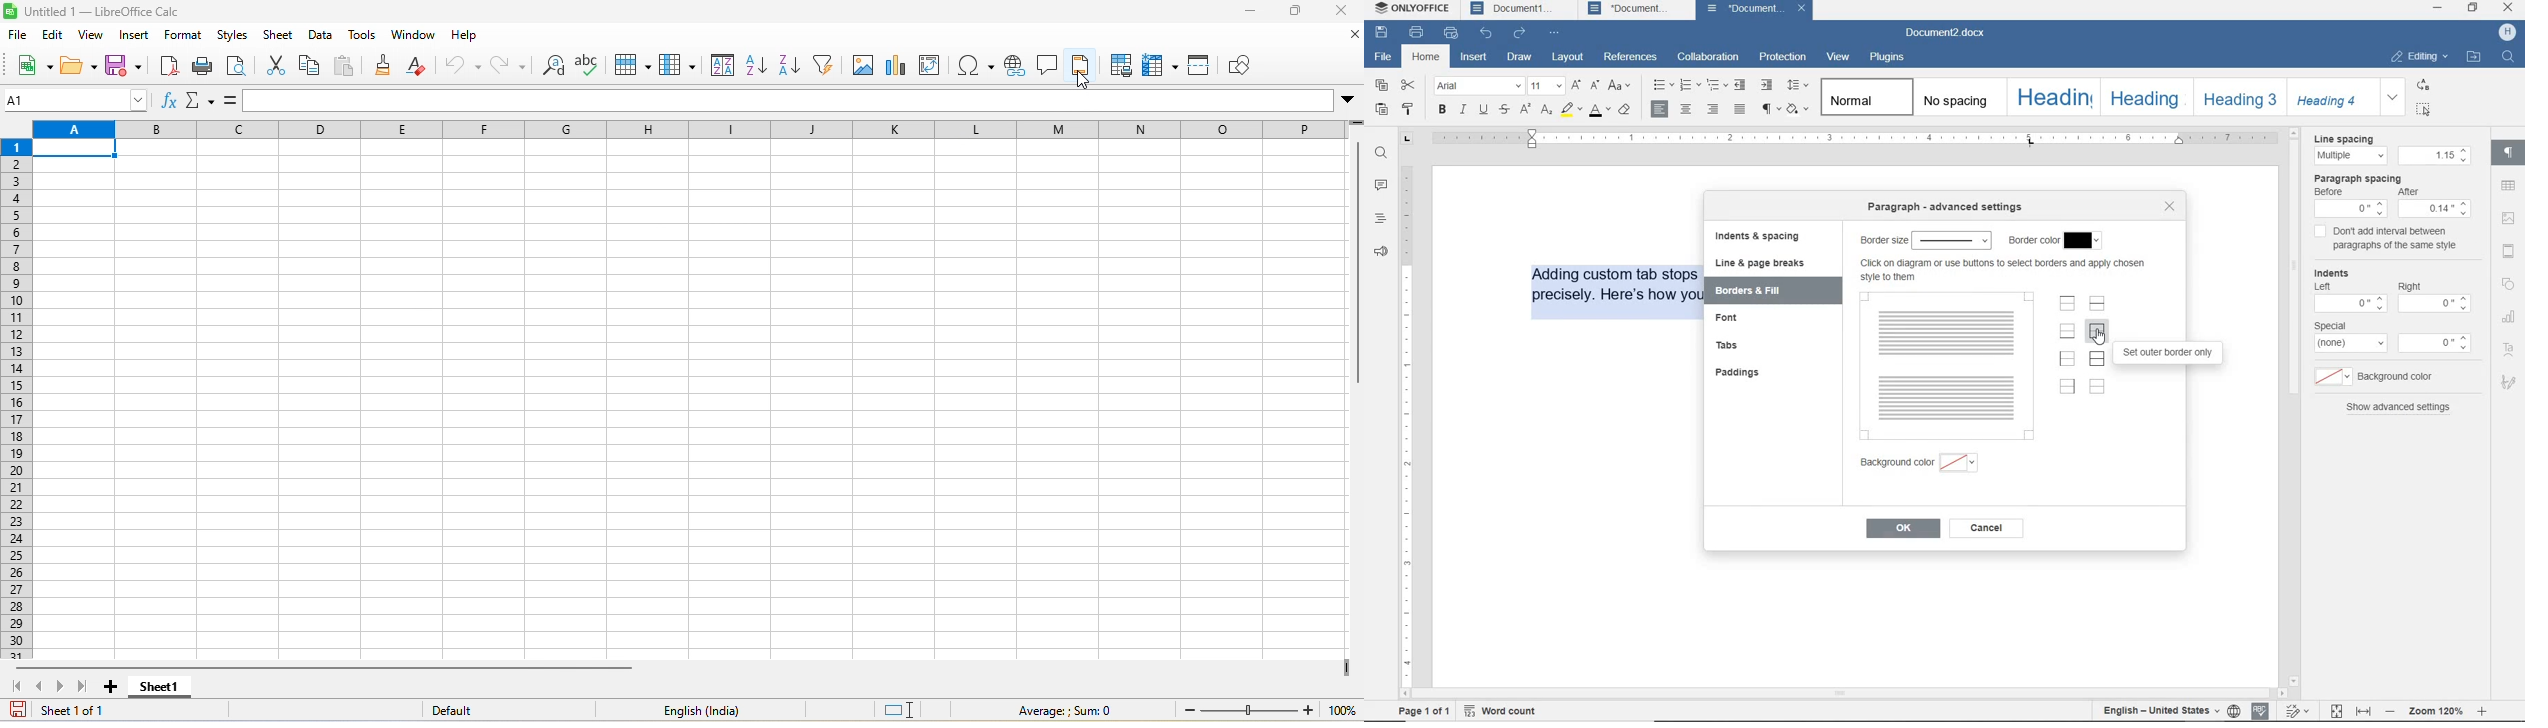 This screenshot has height=728, width=2548. What do you see at coordinates (2098, 359) in the screenshot?
I see `set outer border and all inner lines` at bounding box center [2098, 359].